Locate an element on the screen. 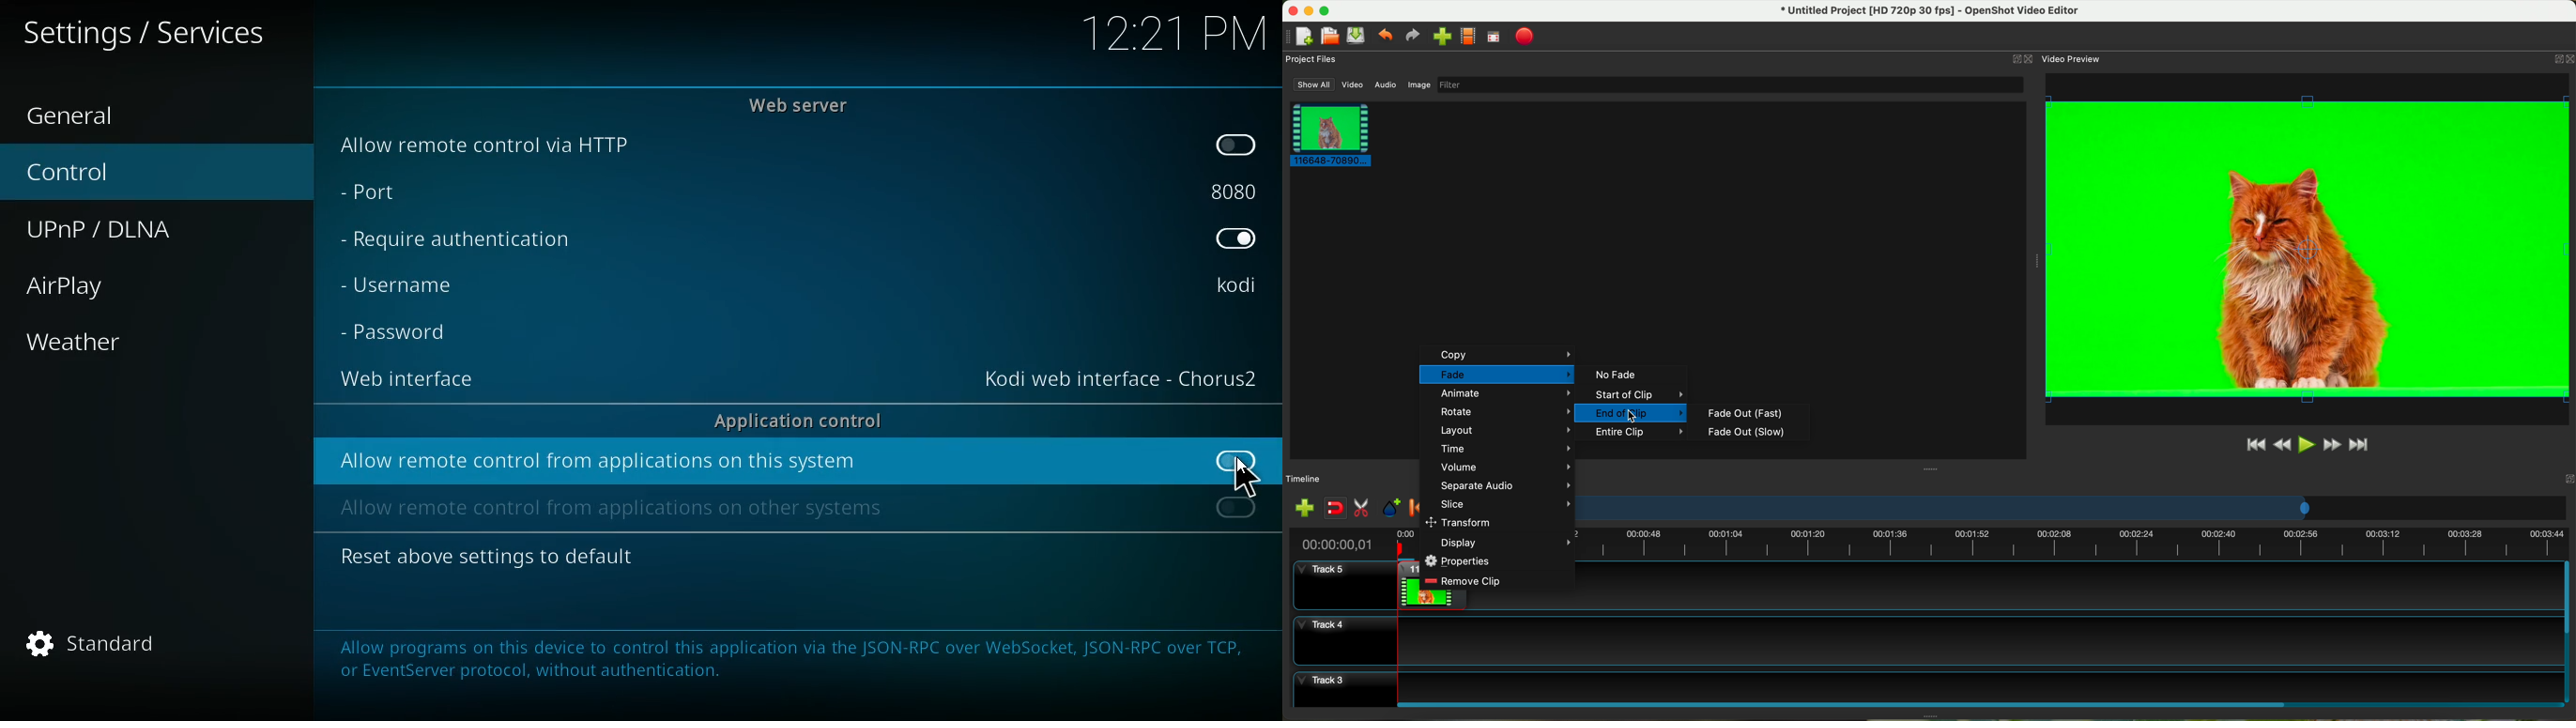  off is located at coordinates (1238, 145).